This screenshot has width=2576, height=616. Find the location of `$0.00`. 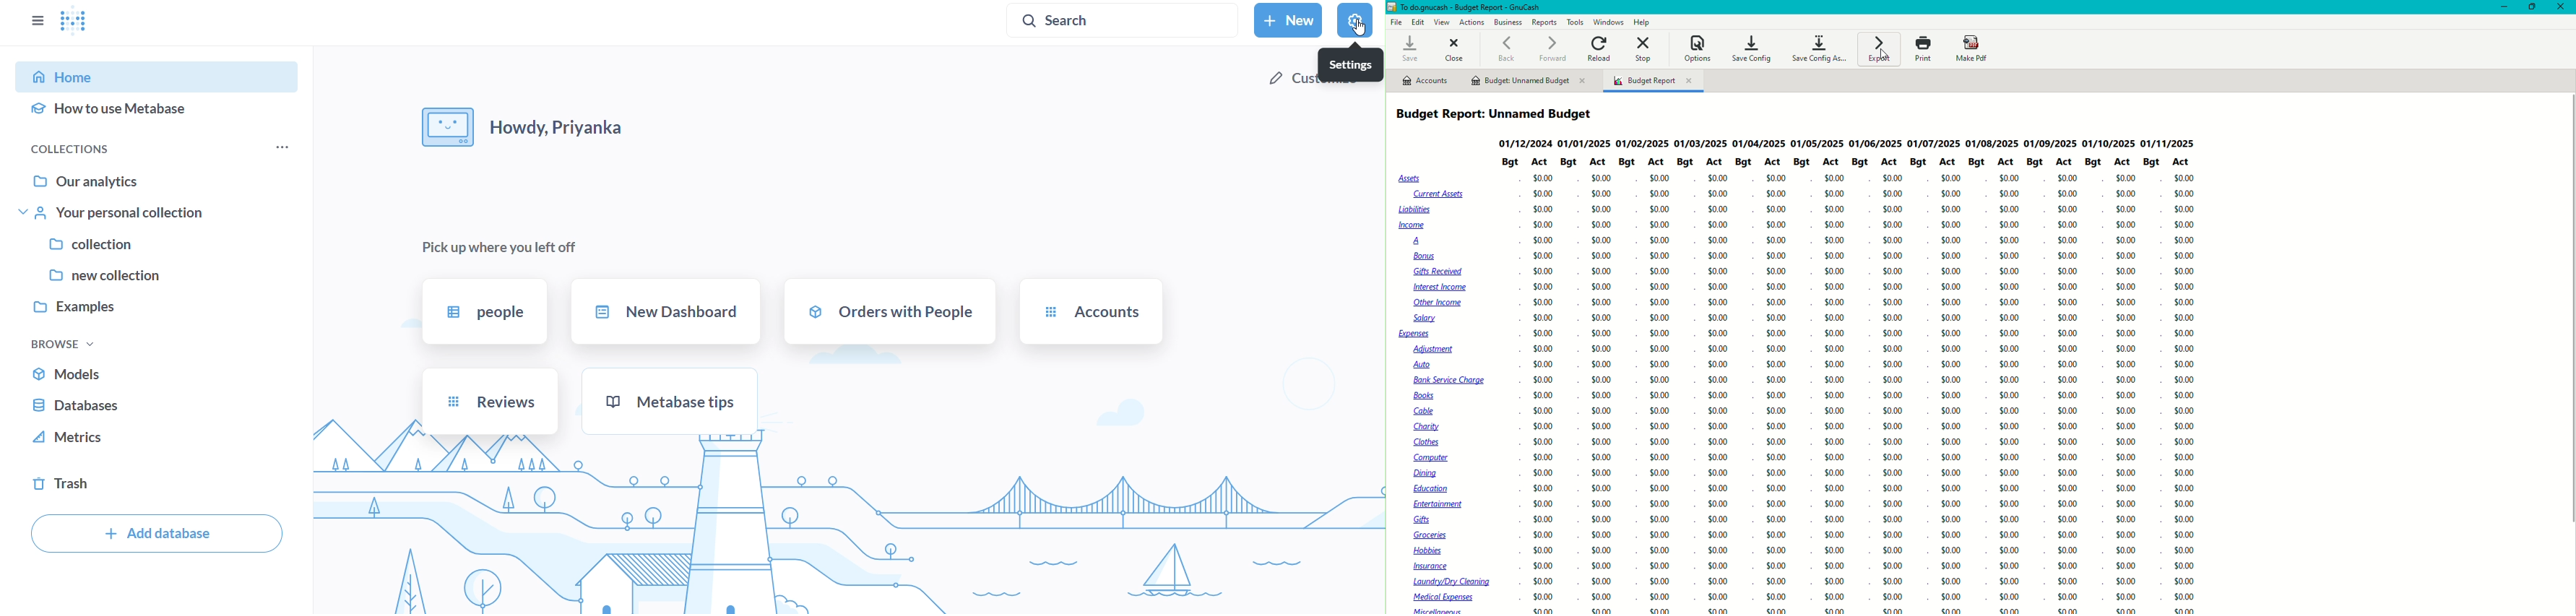

$0.00 is located at coordinates (1835, 520).